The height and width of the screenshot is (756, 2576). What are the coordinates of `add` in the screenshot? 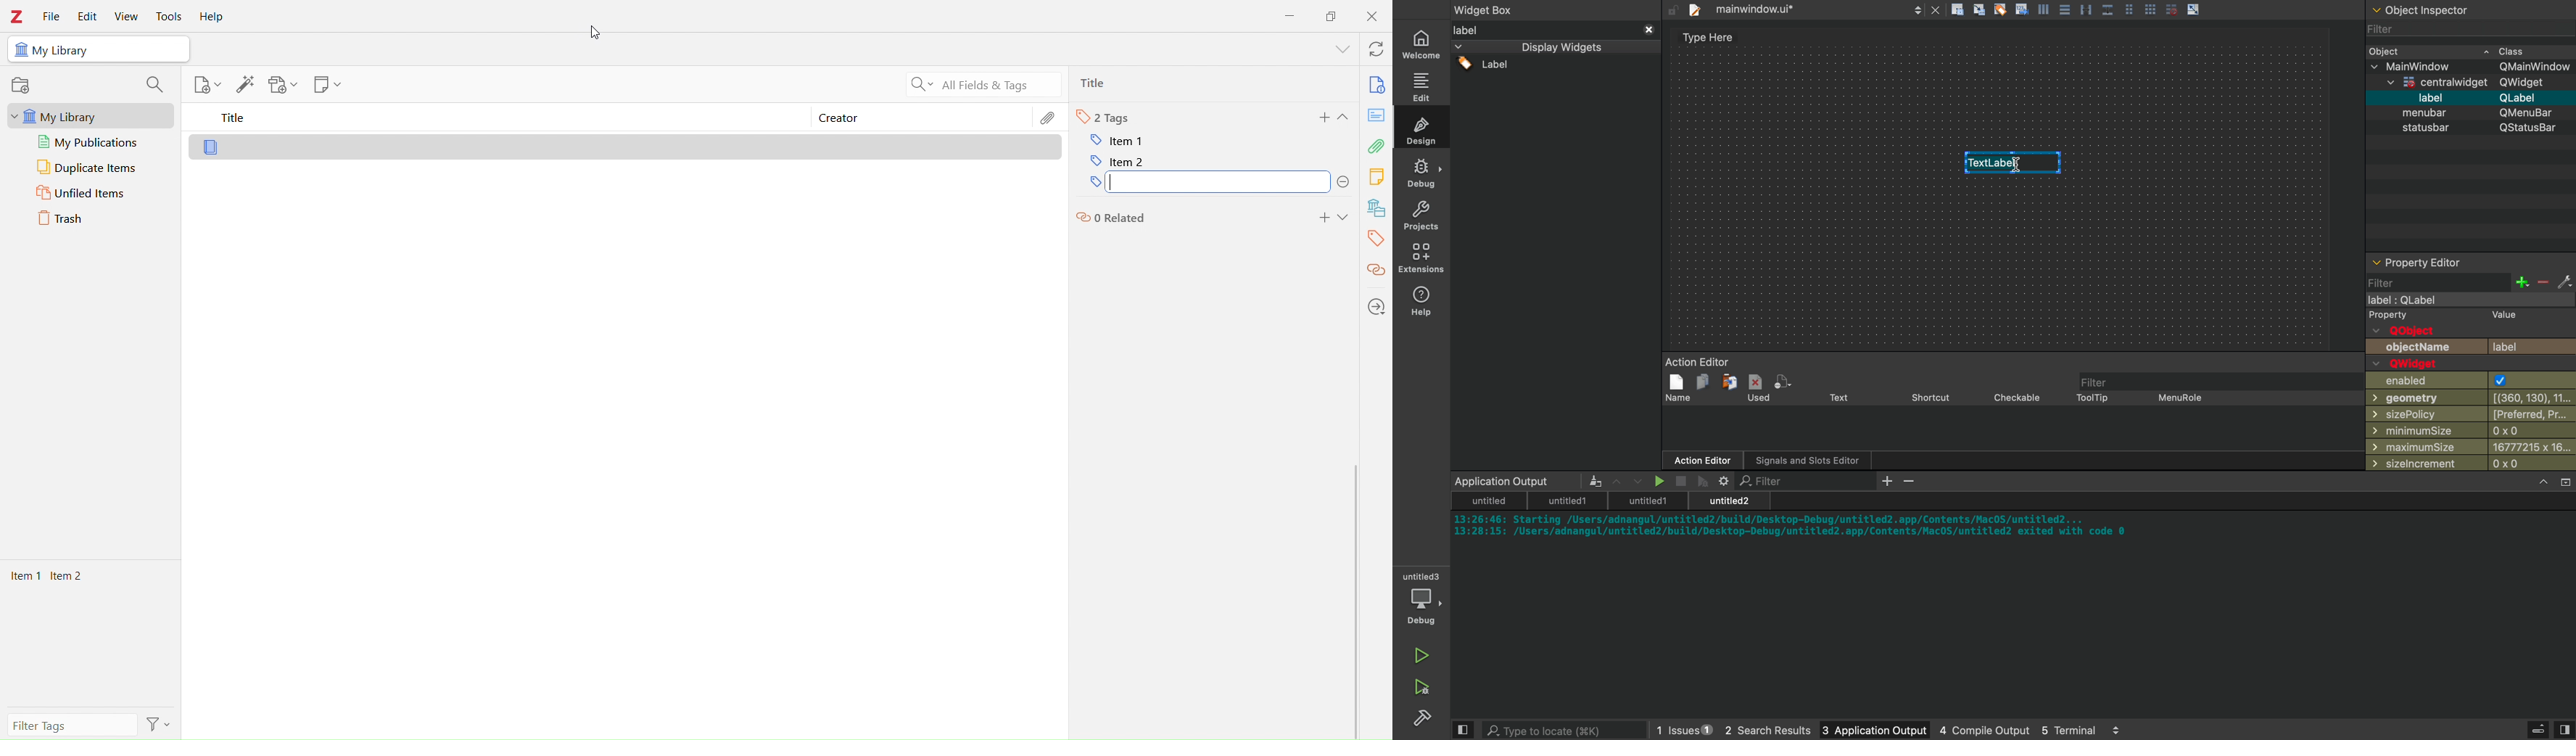 It's located at (1324, 219).